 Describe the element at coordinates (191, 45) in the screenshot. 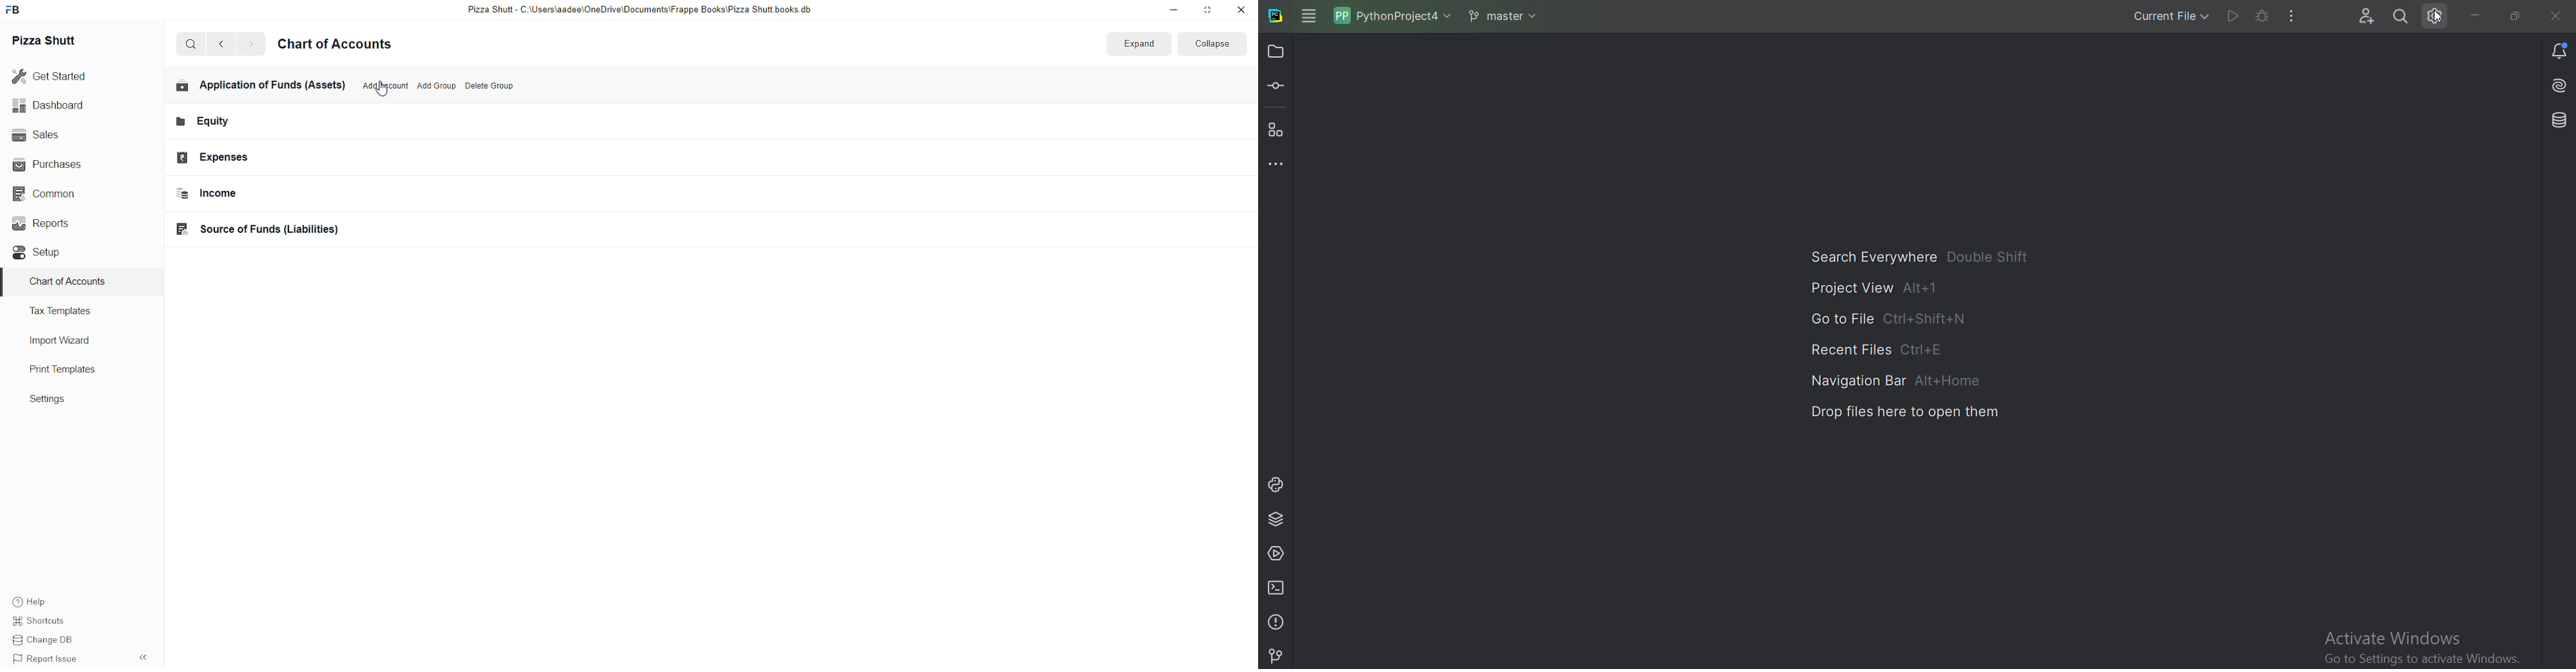

I see `search` at that location.